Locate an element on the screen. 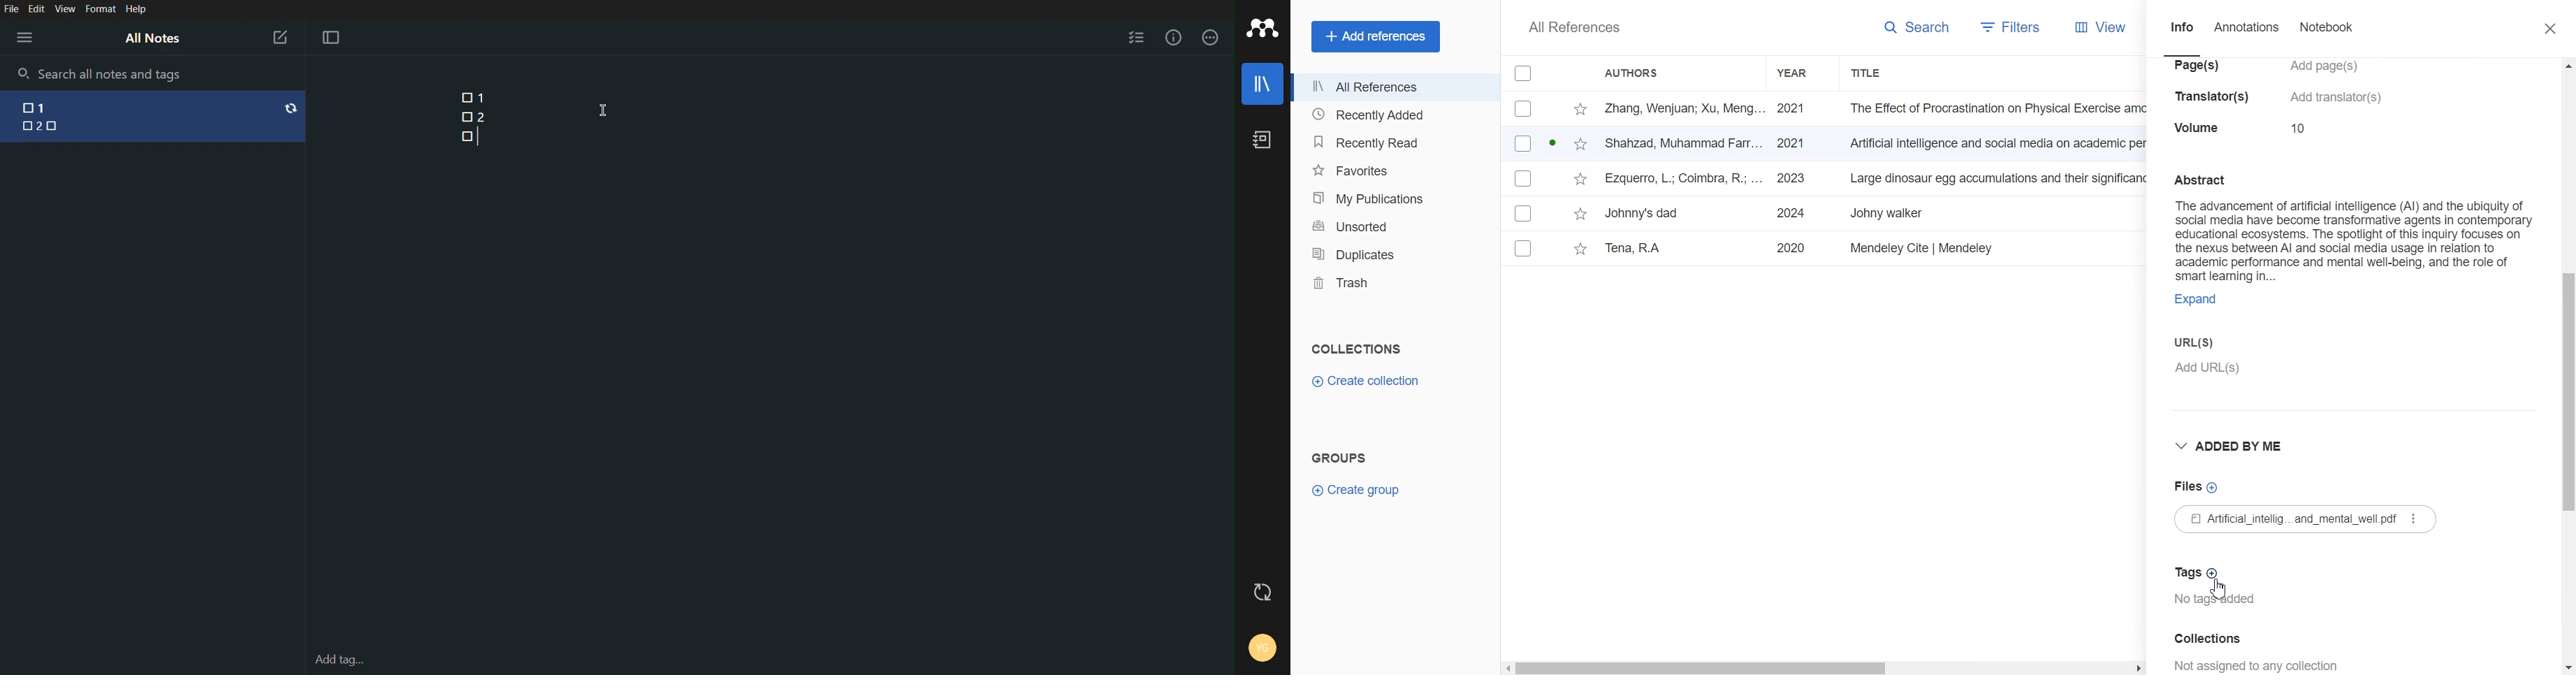 Image resolution: width=2576 pixels, height=700 pixels. Authors is located at coordinates (1639, 72).